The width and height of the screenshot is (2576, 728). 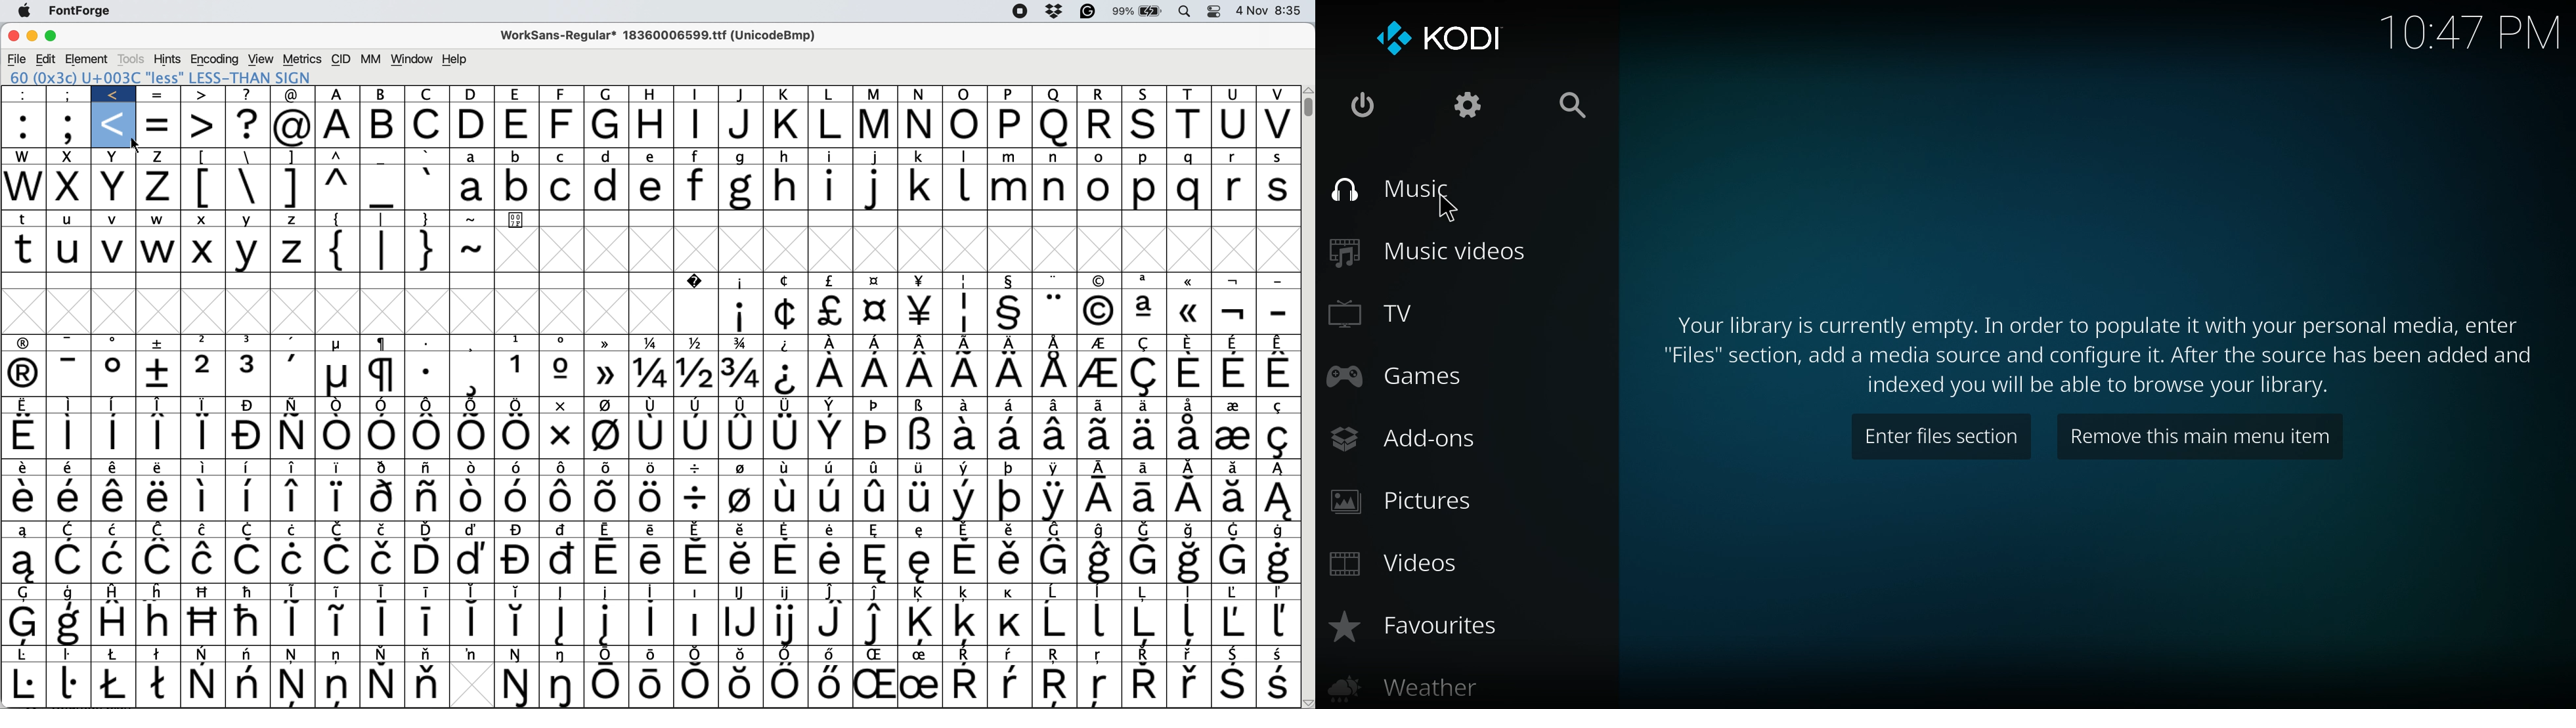 What do you see at coordinates (1418, 437) in the screenshot?
I see `add ons` at bounding box center [1418, 437].